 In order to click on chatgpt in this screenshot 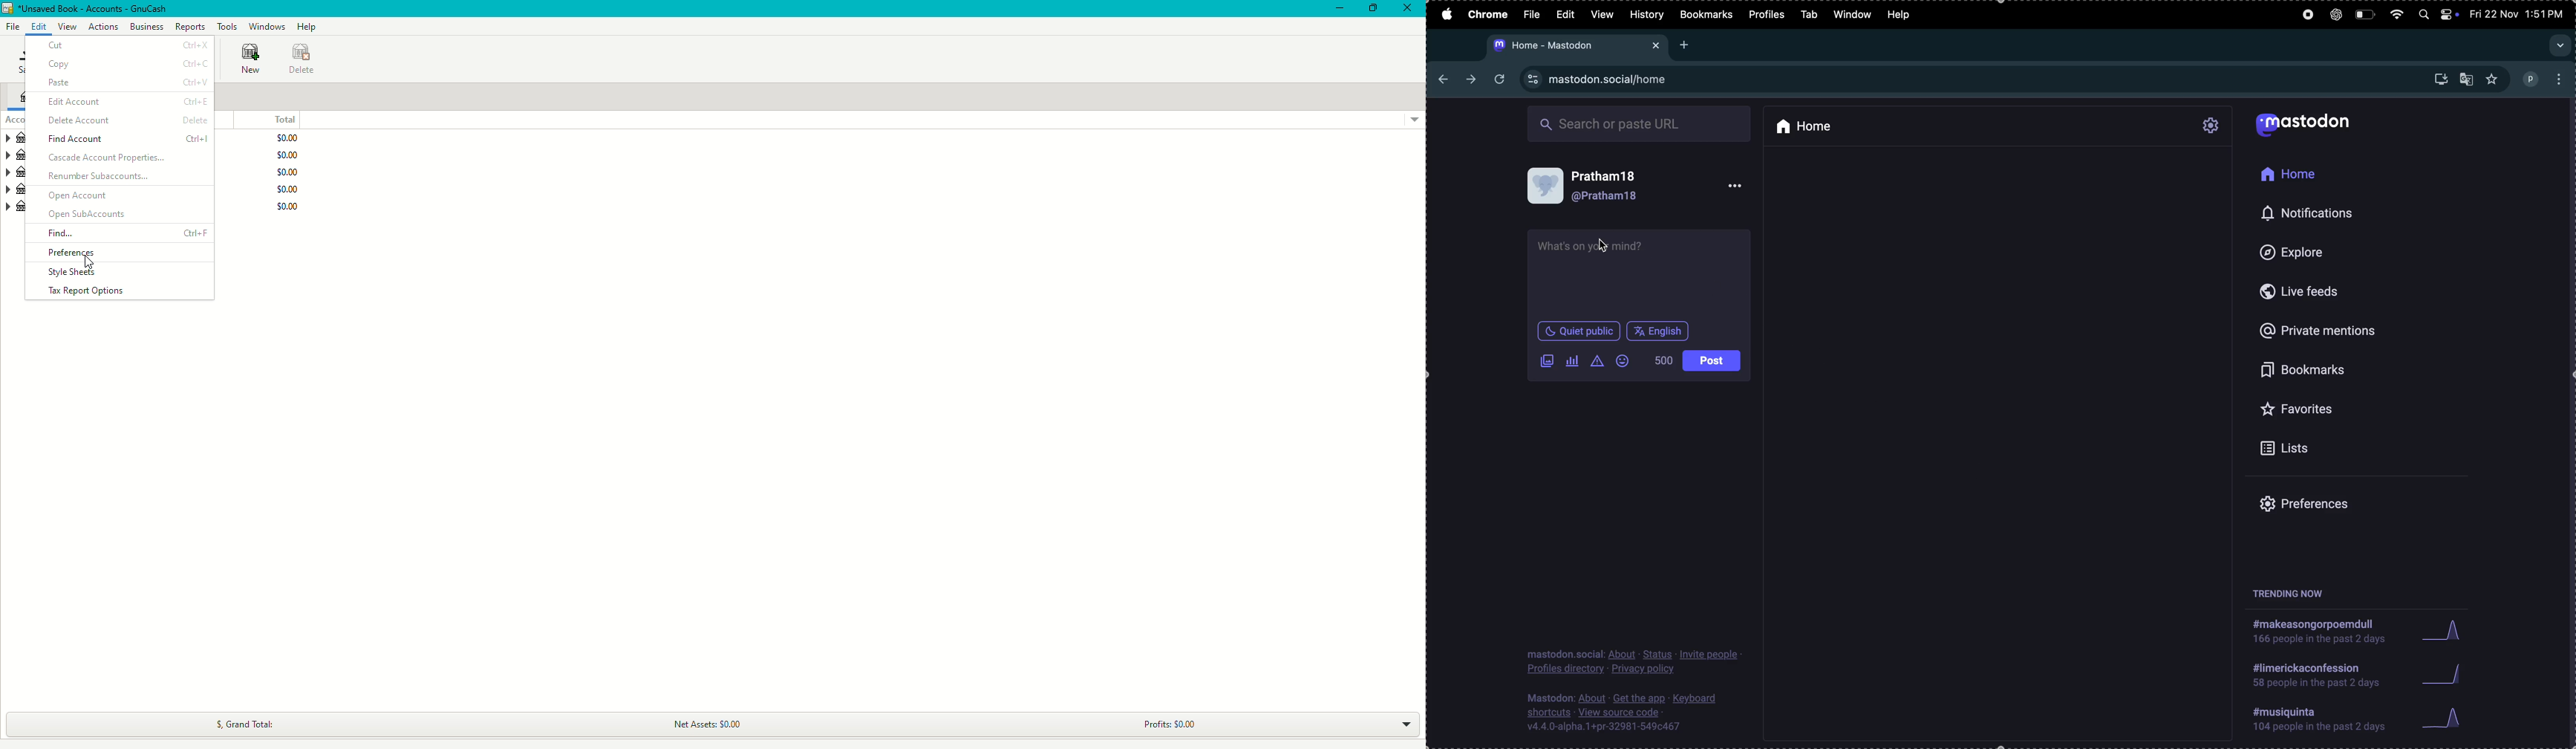, I will do `click(2334, 14)`.